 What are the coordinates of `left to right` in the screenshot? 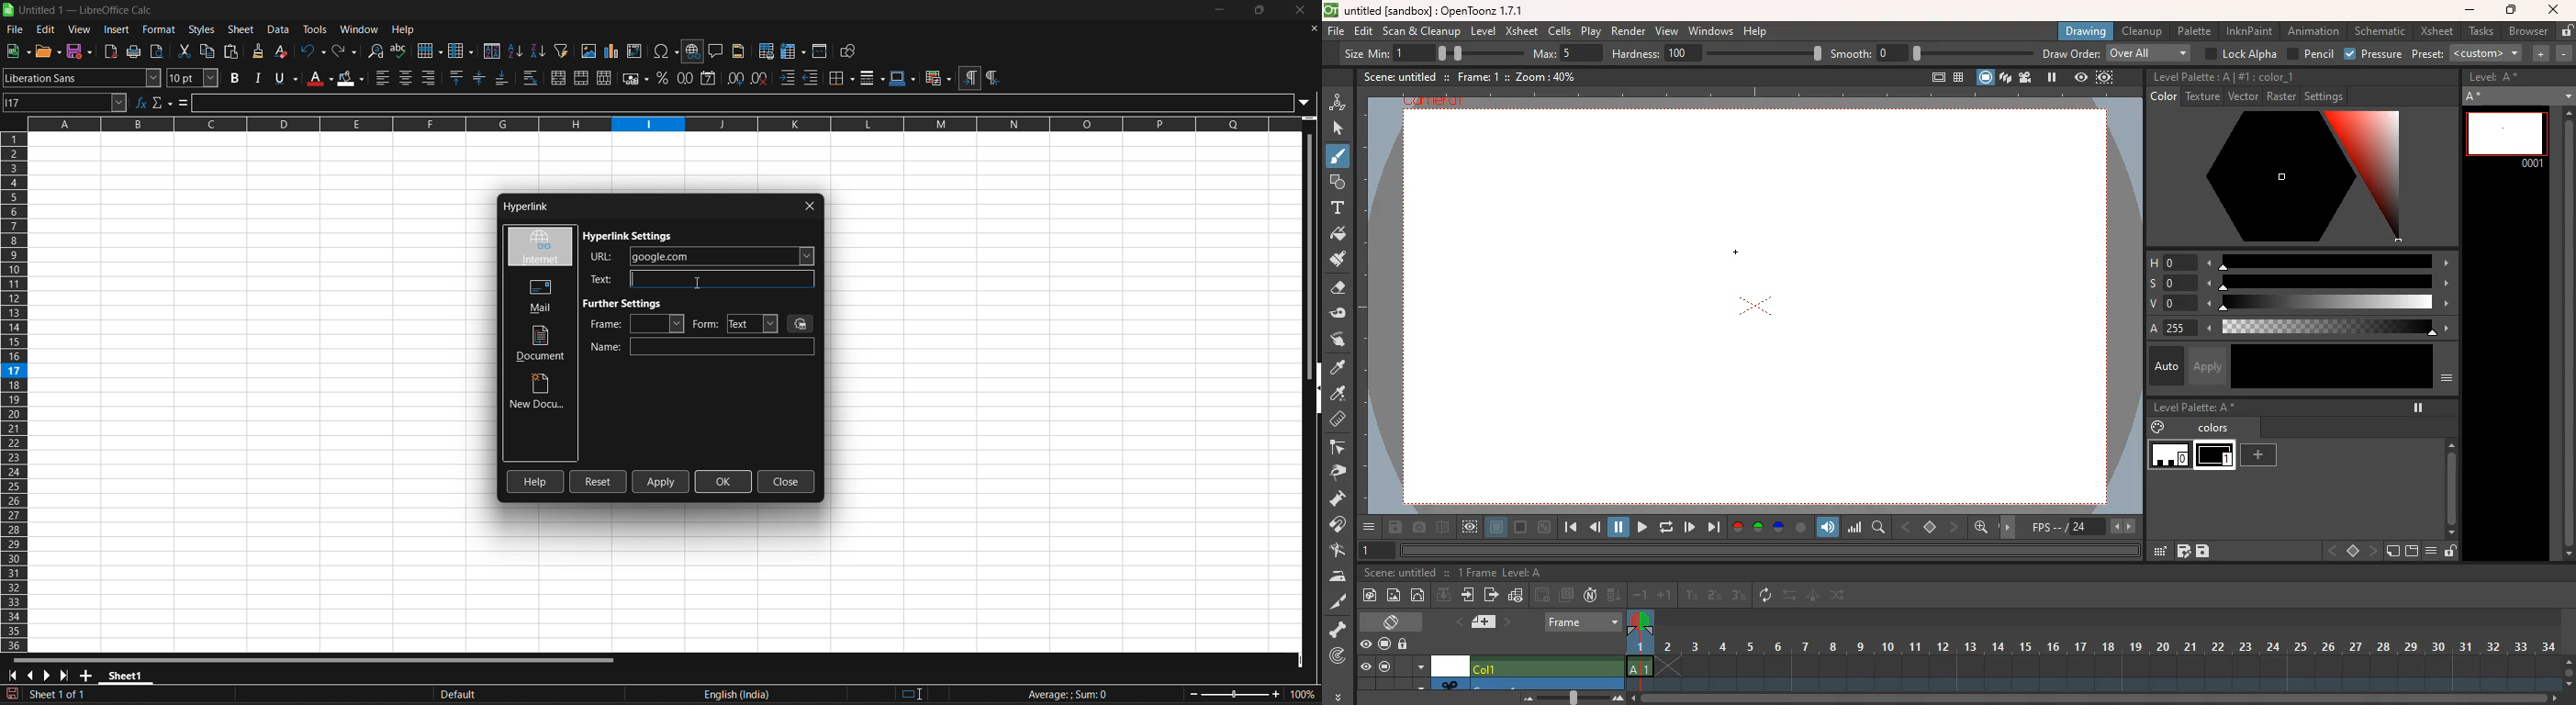 It's located at (969, 77).